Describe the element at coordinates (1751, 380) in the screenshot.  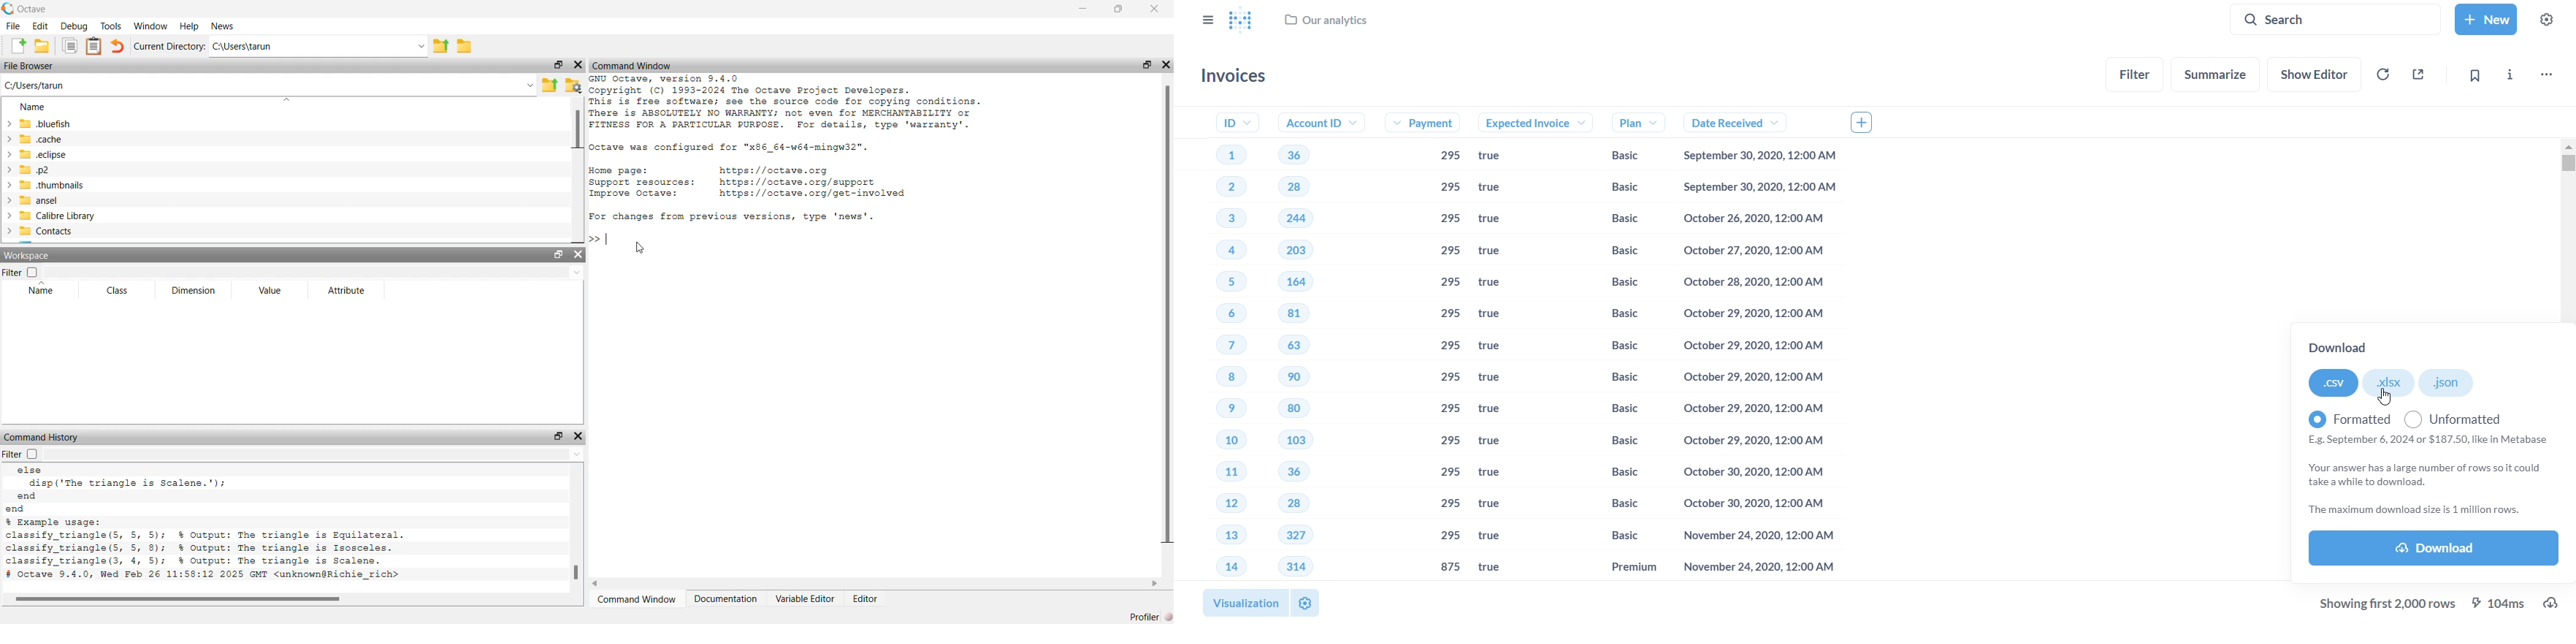
I see `October 29,2020, 12:00 AM` at that location.